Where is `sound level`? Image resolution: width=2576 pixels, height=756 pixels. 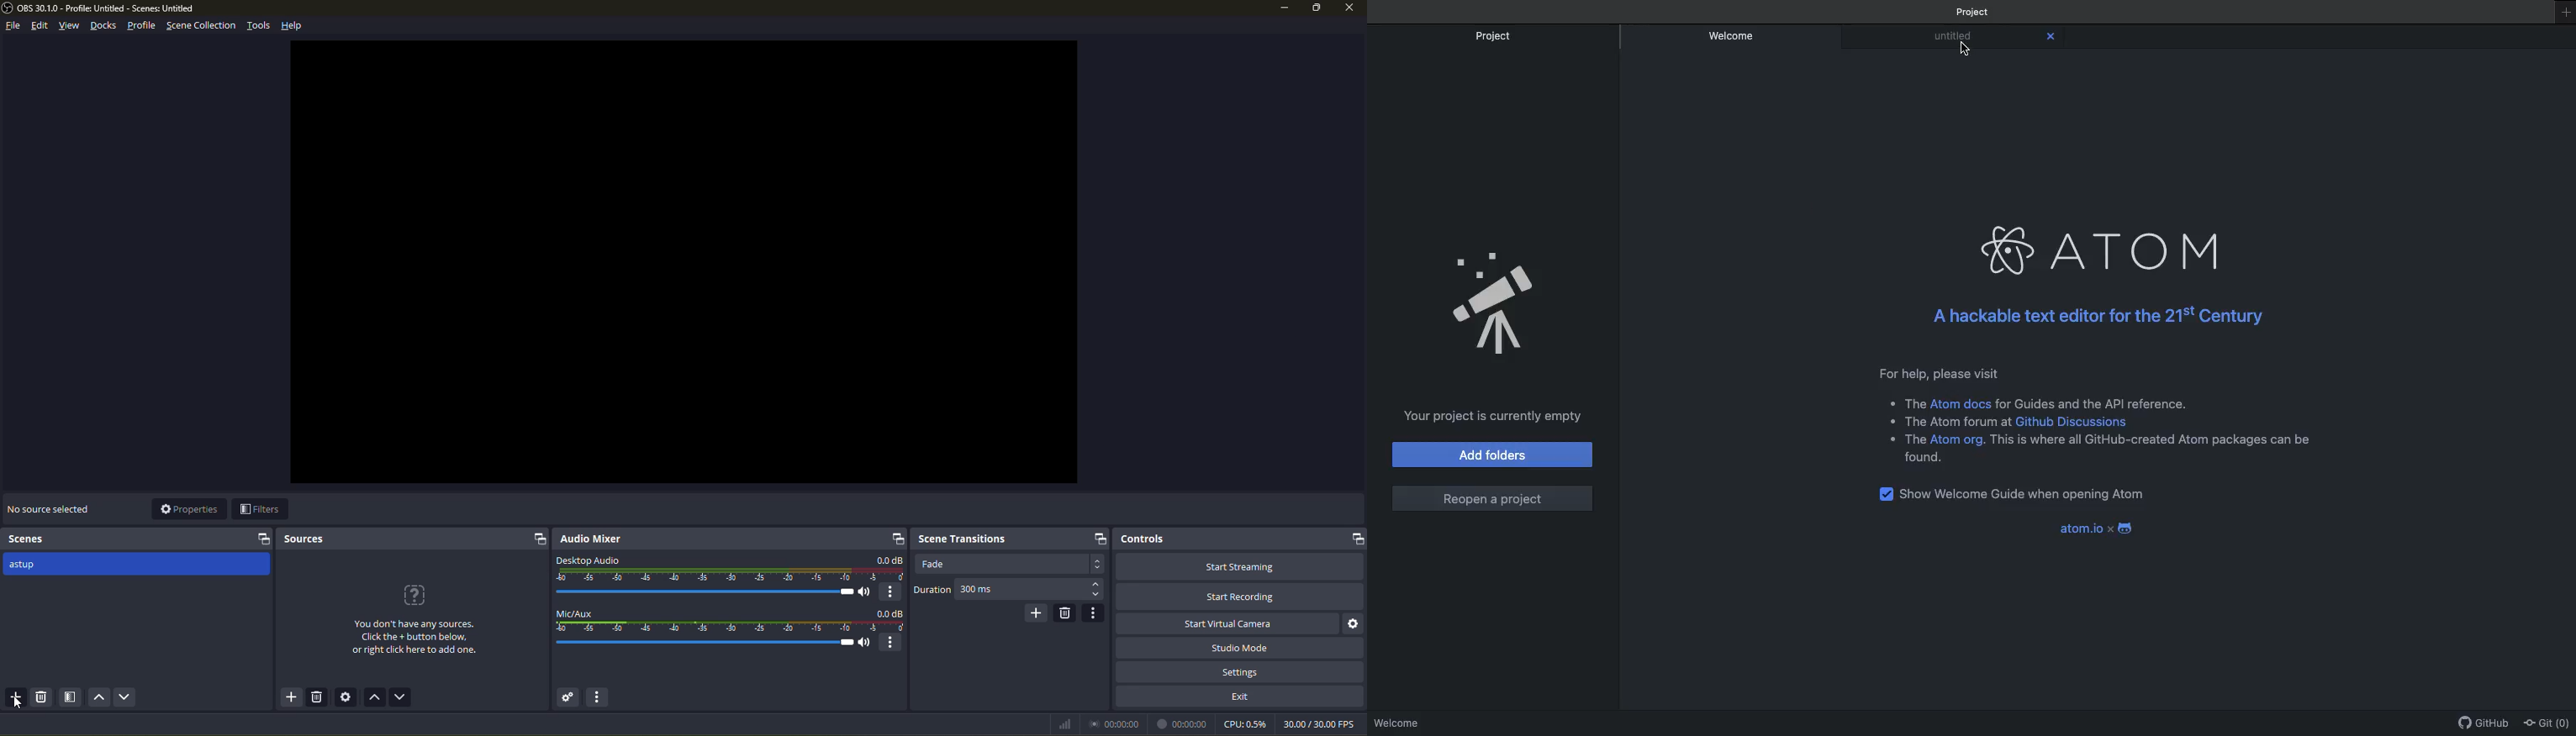
sound level is located at coordinates (705, 643).